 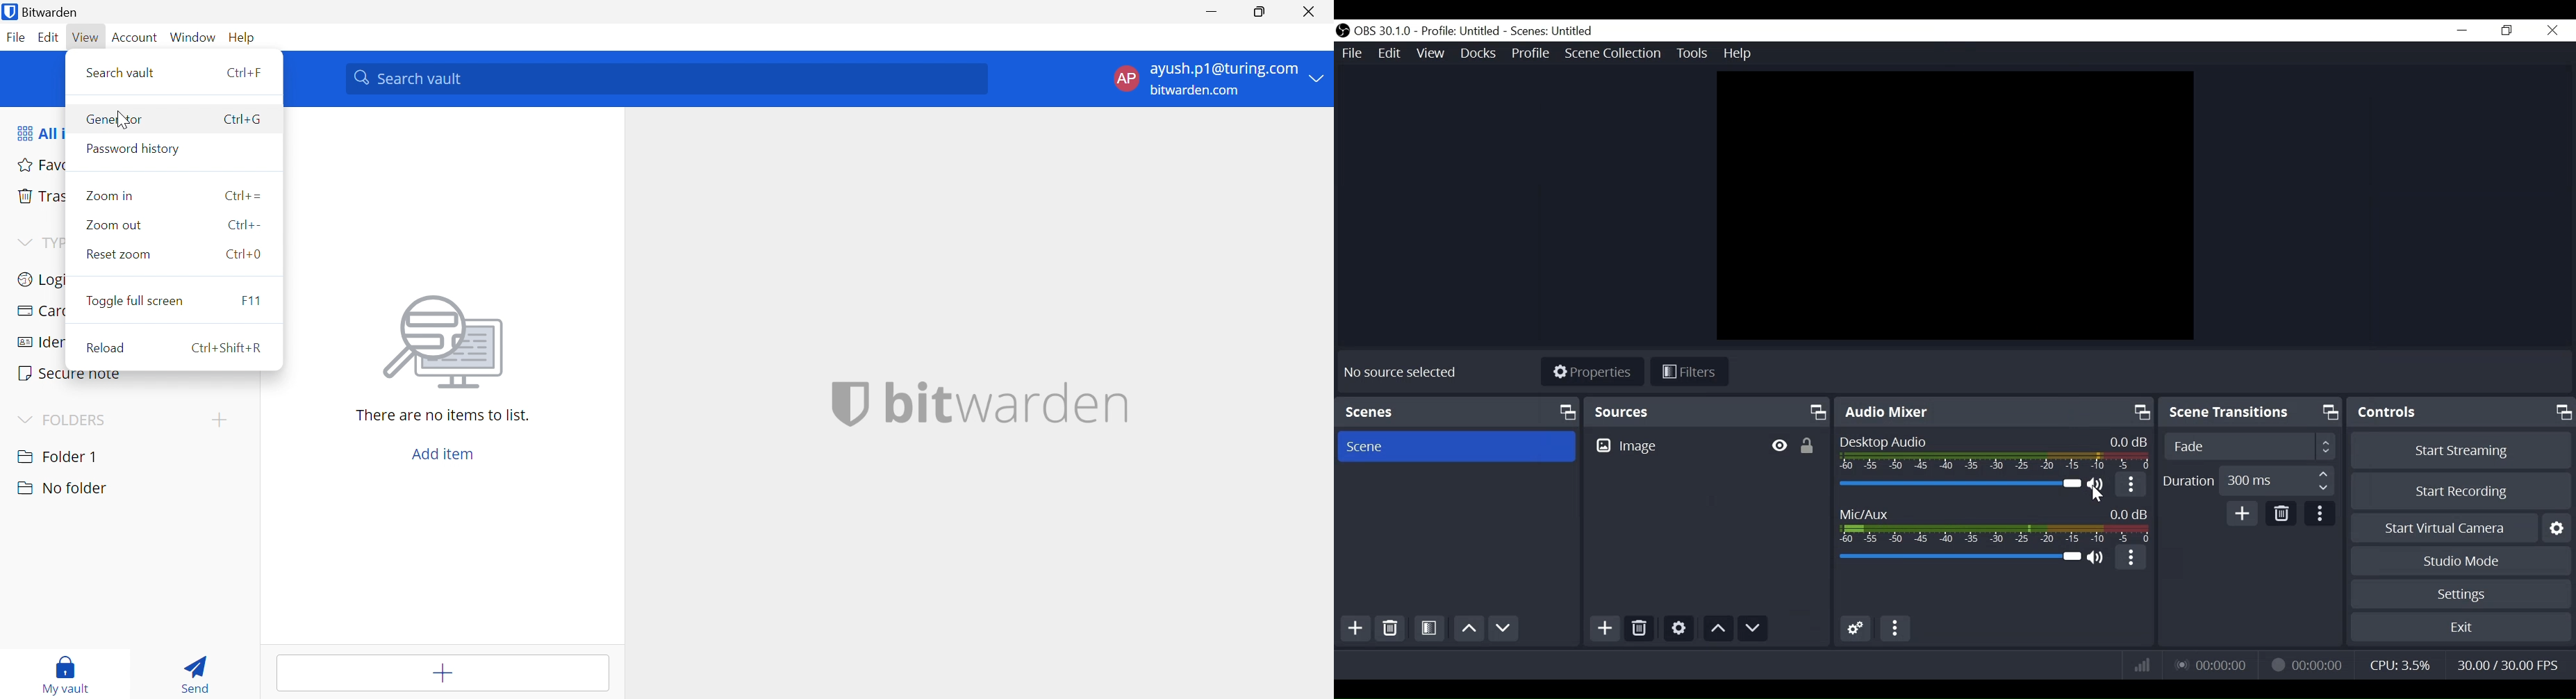 I want to click on Close, so click(x=1311, y=11).